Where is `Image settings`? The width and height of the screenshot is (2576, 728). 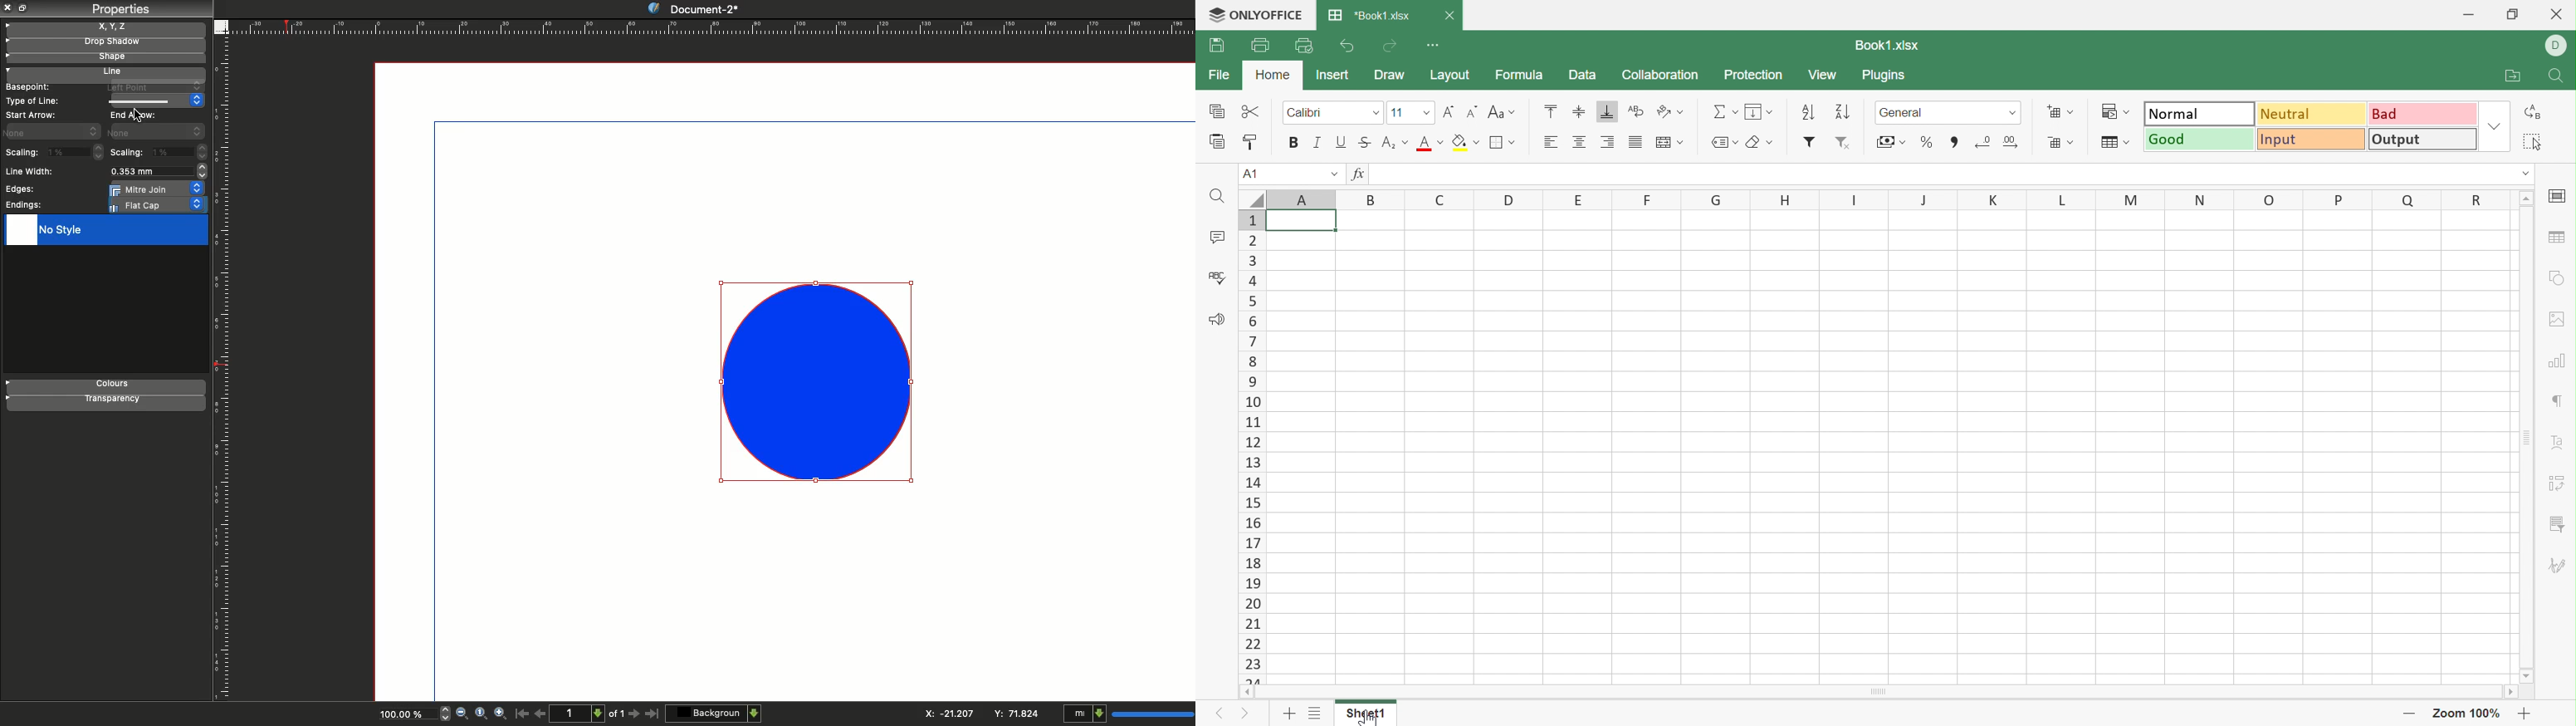 Image settings is located at coordinates (2557, 321).